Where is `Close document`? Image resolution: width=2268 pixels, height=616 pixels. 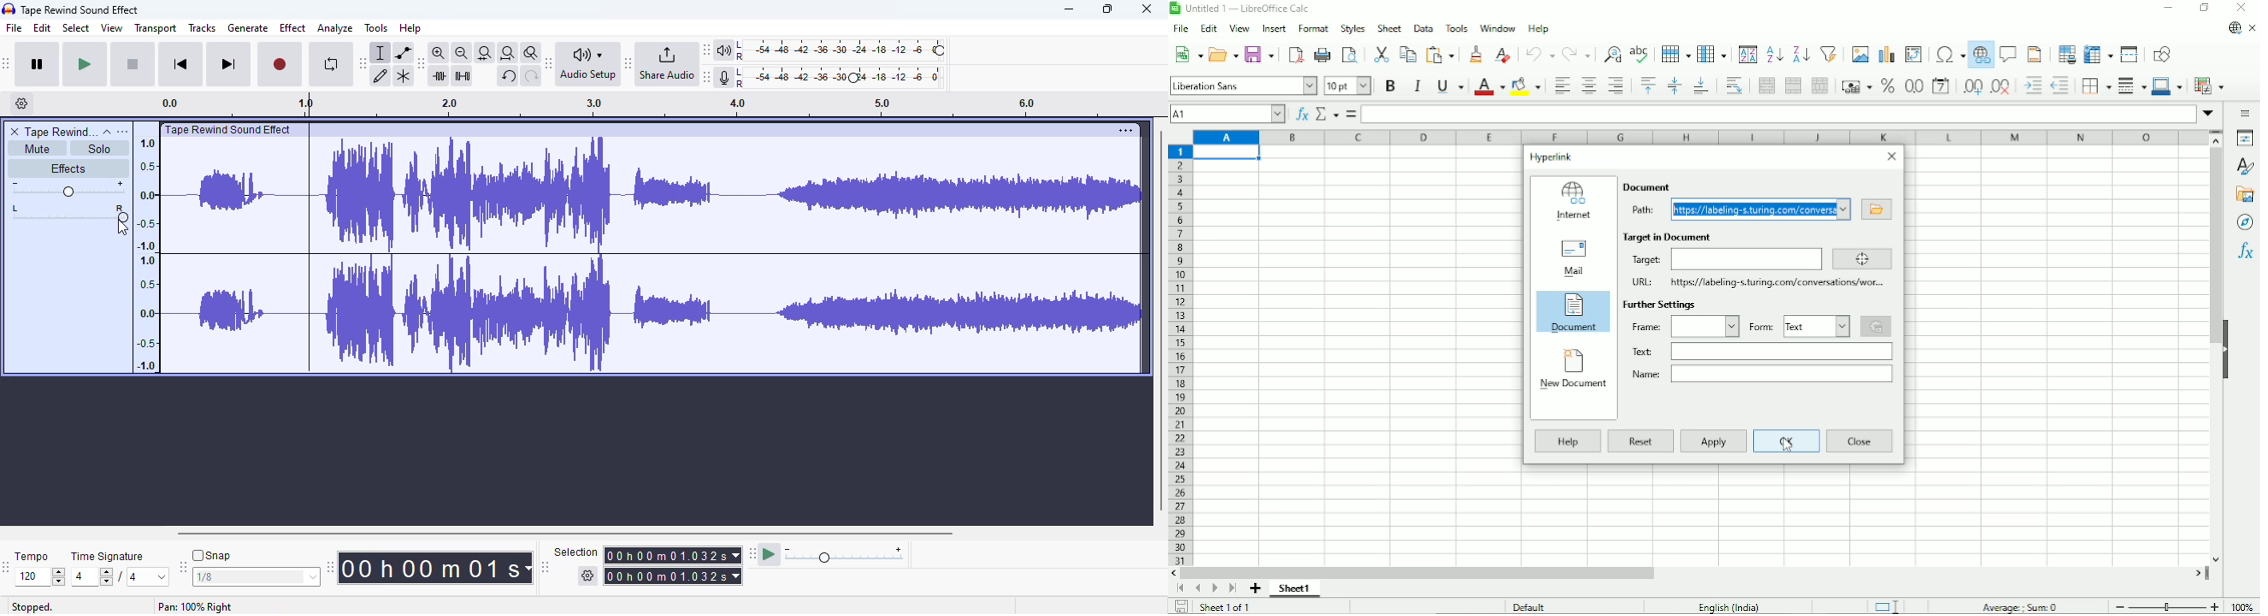
Close document is located at coordinates (2252, 28).